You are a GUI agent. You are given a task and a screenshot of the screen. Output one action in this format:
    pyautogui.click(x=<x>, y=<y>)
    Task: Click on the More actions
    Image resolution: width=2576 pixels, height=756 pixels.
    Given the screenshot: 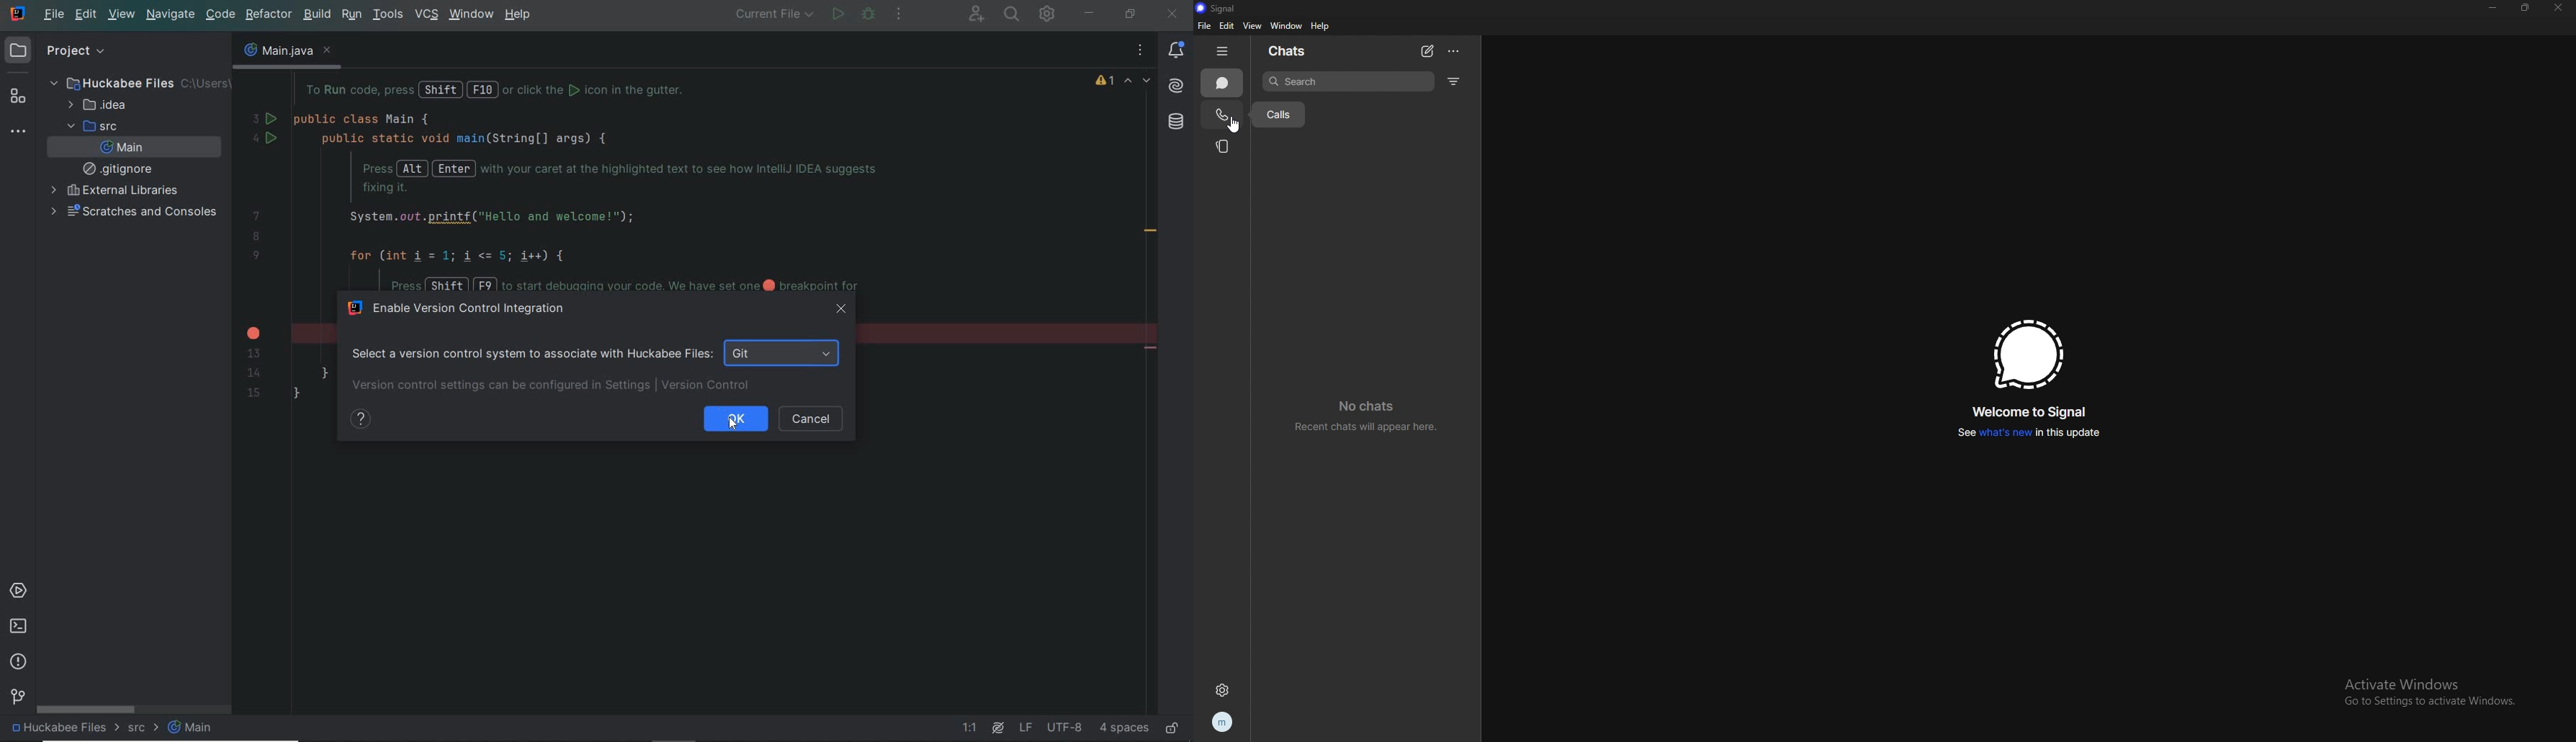 What is the action you would take?
    pyautogui.click(x=899, y=16)
    